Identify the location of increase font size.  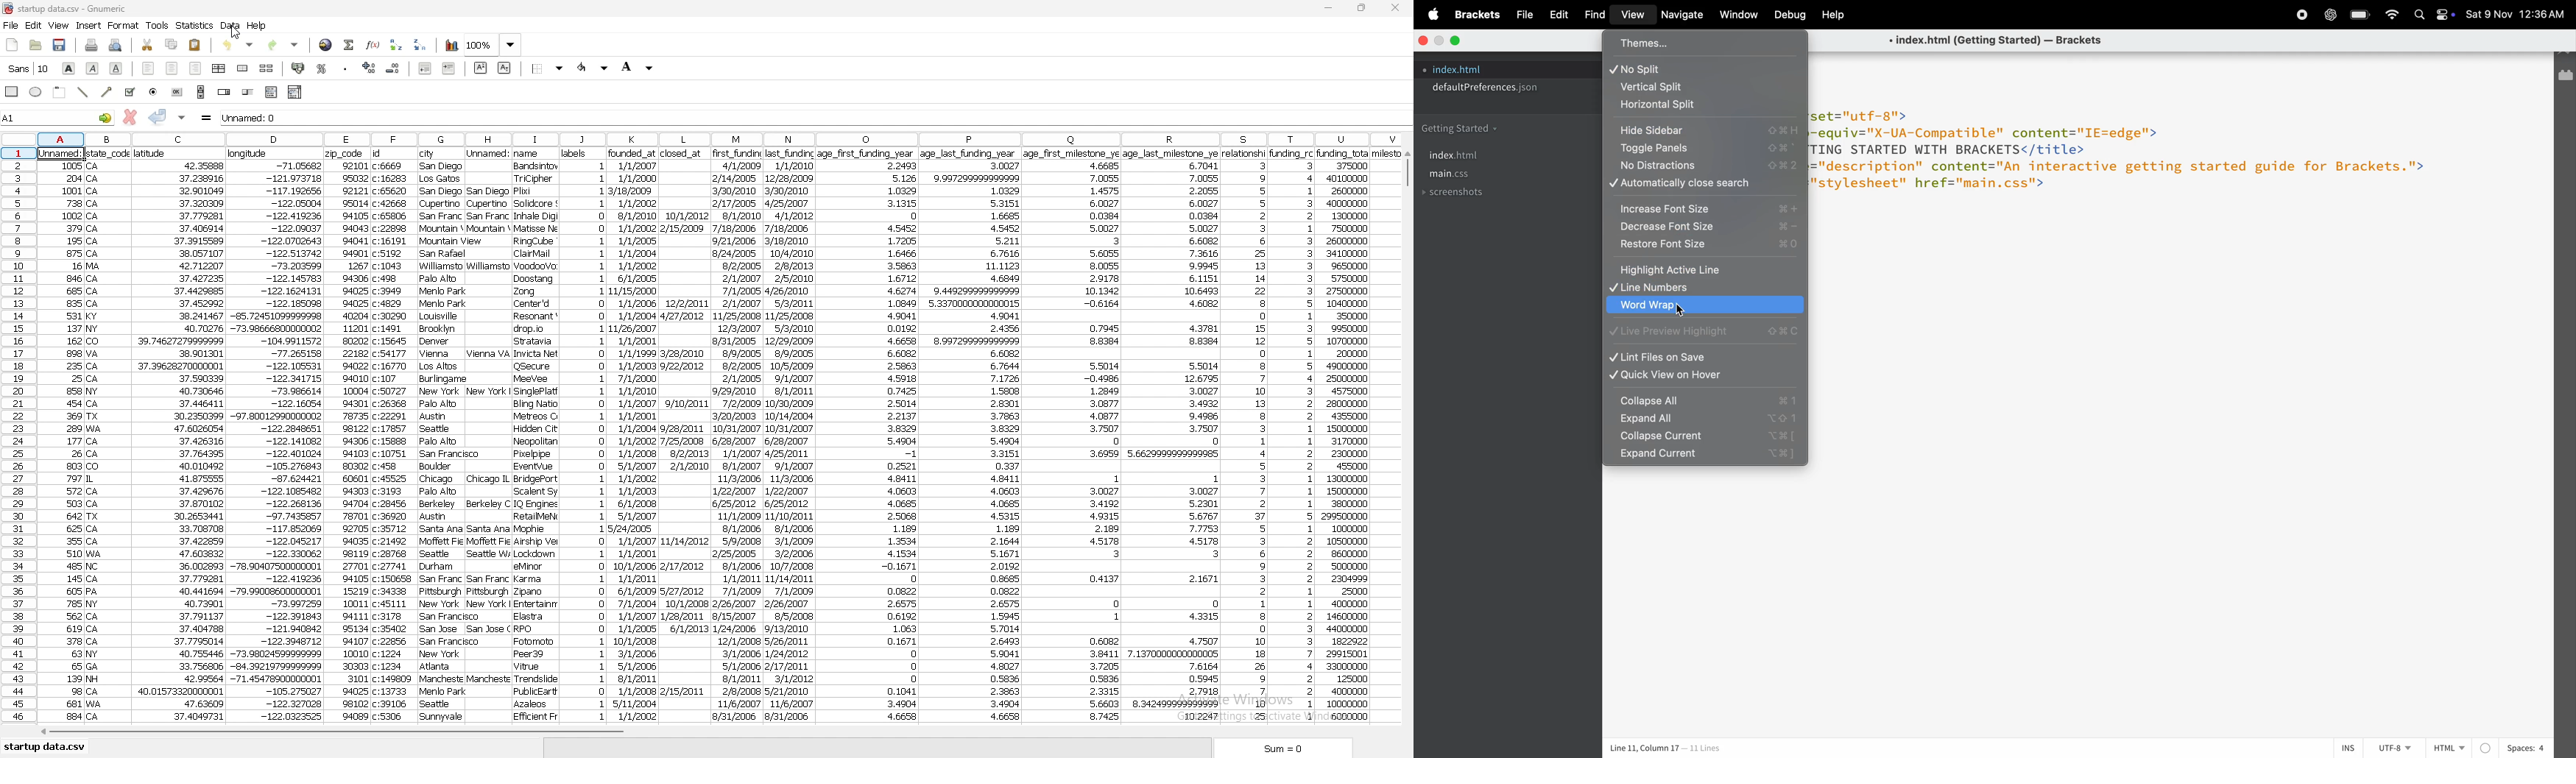
(1703, 207).